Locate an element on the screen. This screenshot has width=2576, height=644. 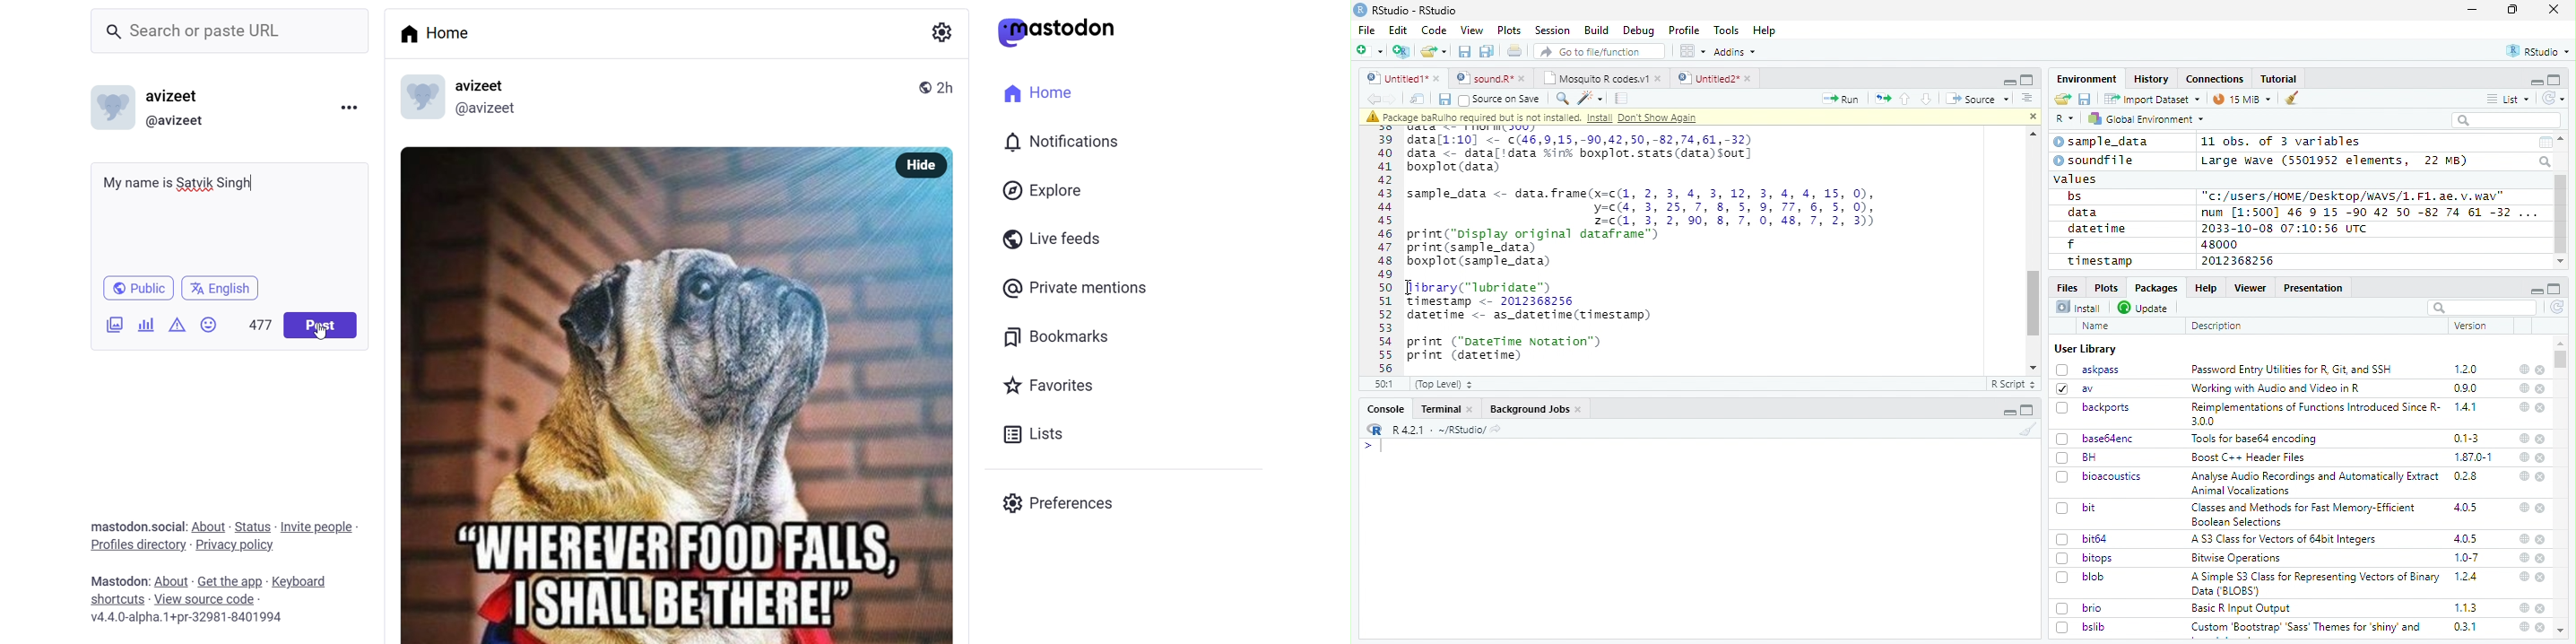
Large wave (5501952 elements, 22 MB) is located at coordinates (2337, 161).